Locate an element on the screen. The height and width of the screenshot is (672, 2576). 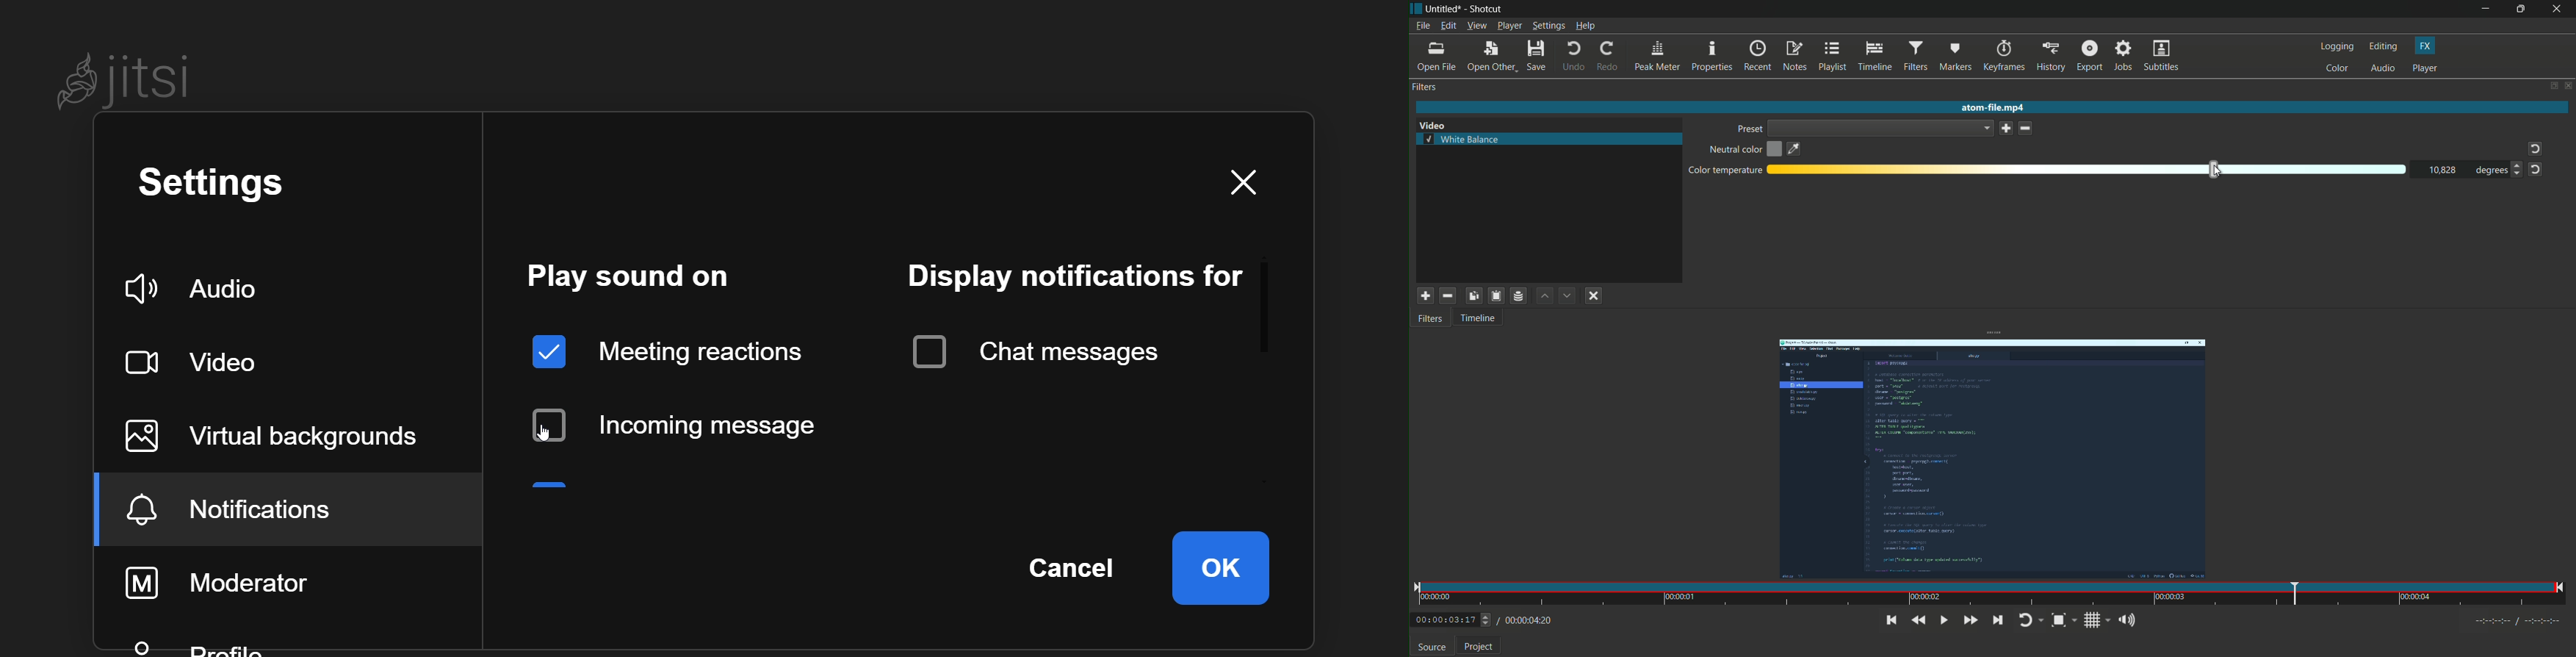
editing is located at coordinates (2383, 47).